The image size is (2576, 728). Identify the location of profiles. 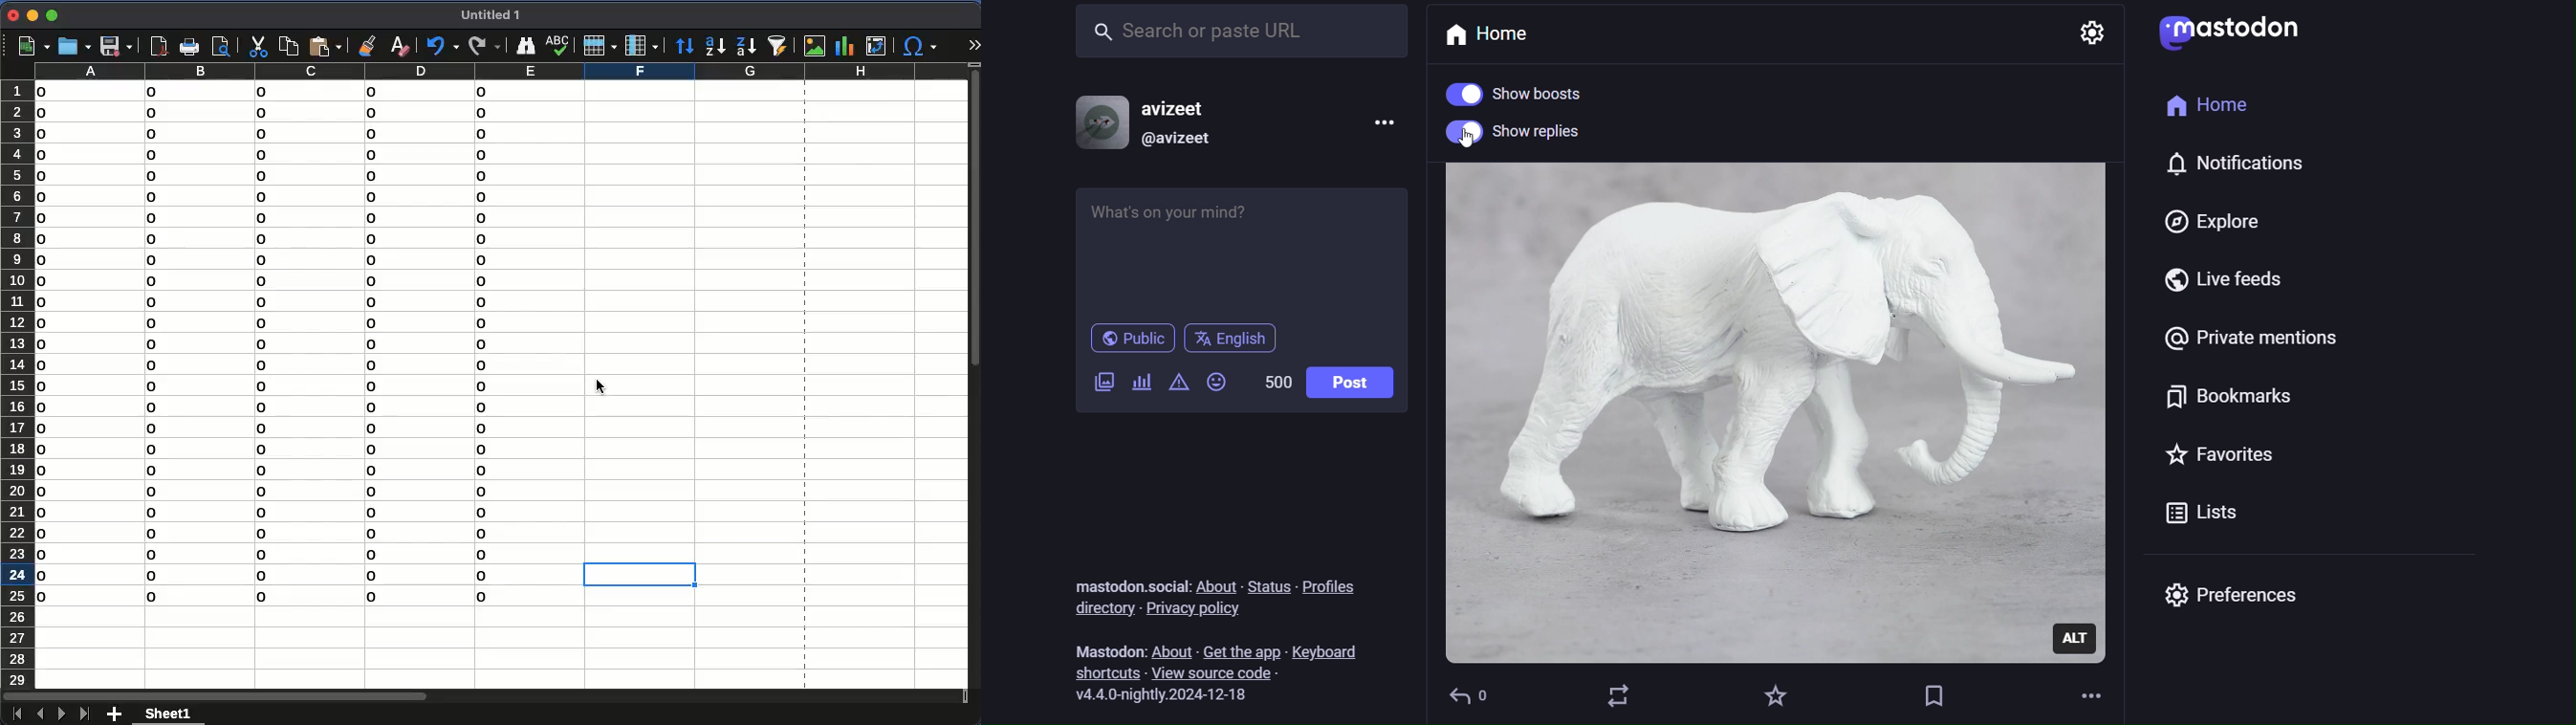
(1340, 583).